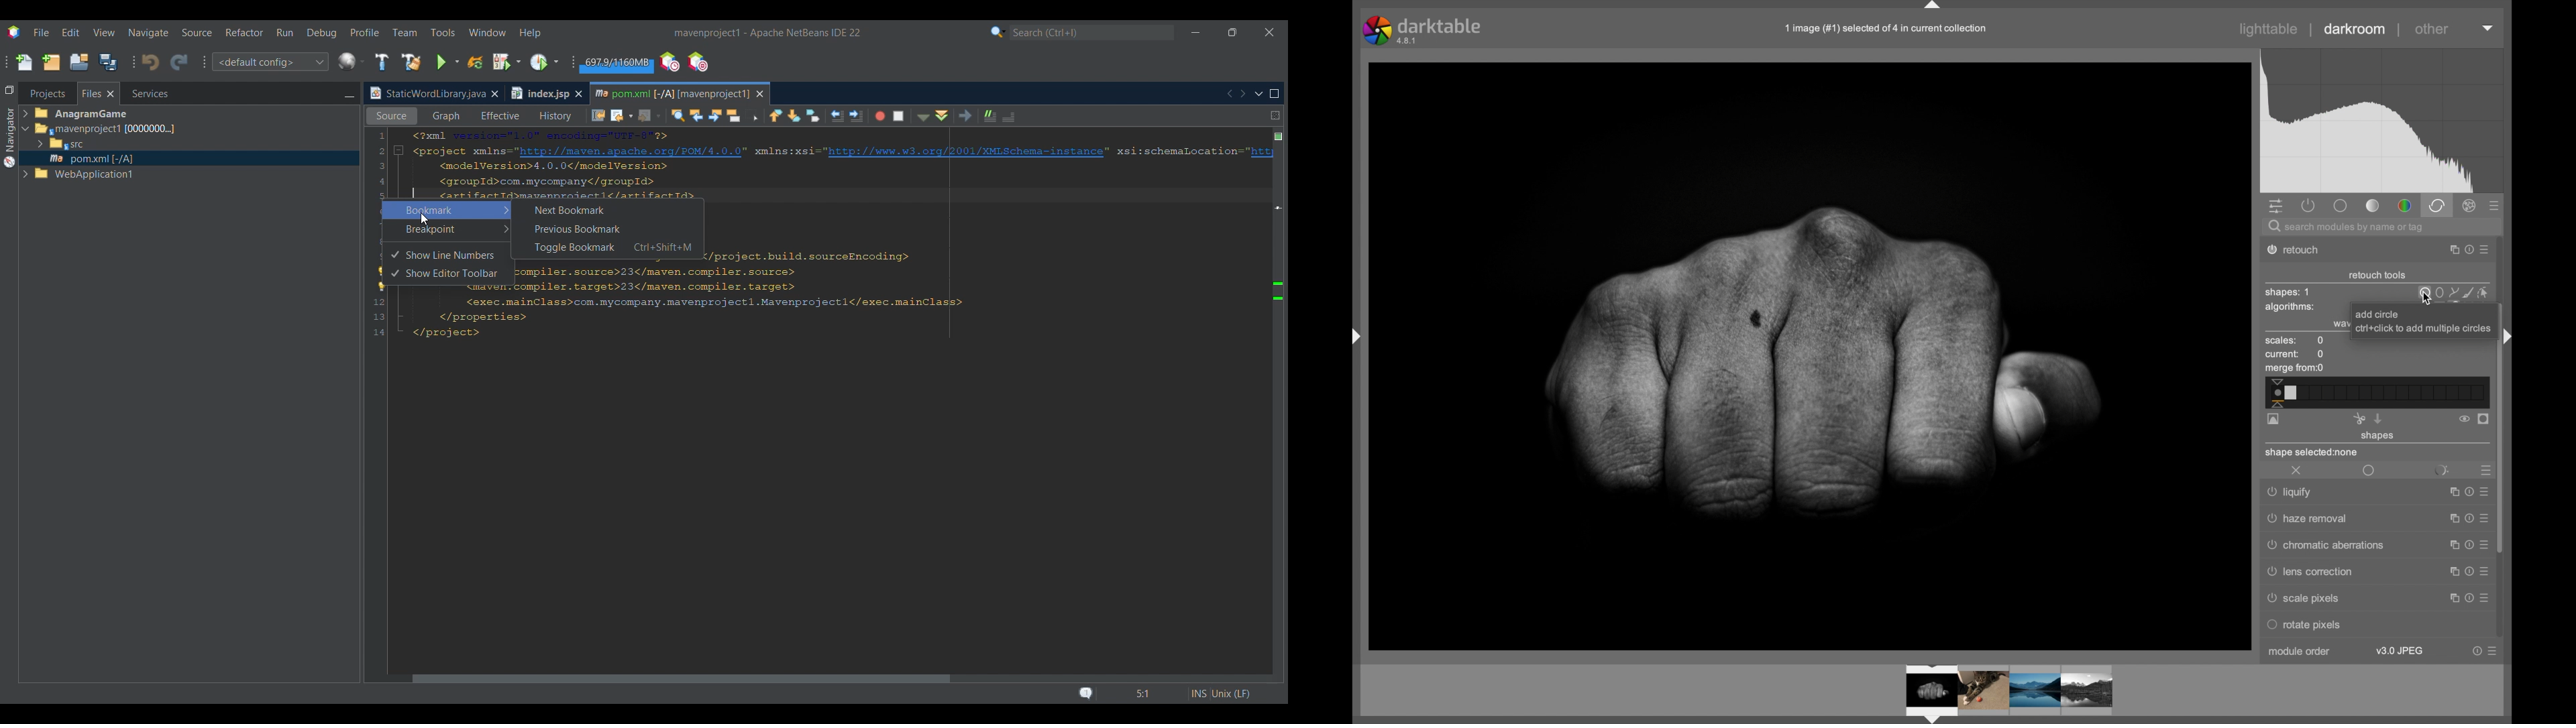  I want to click on effect, so click(2470, 206).